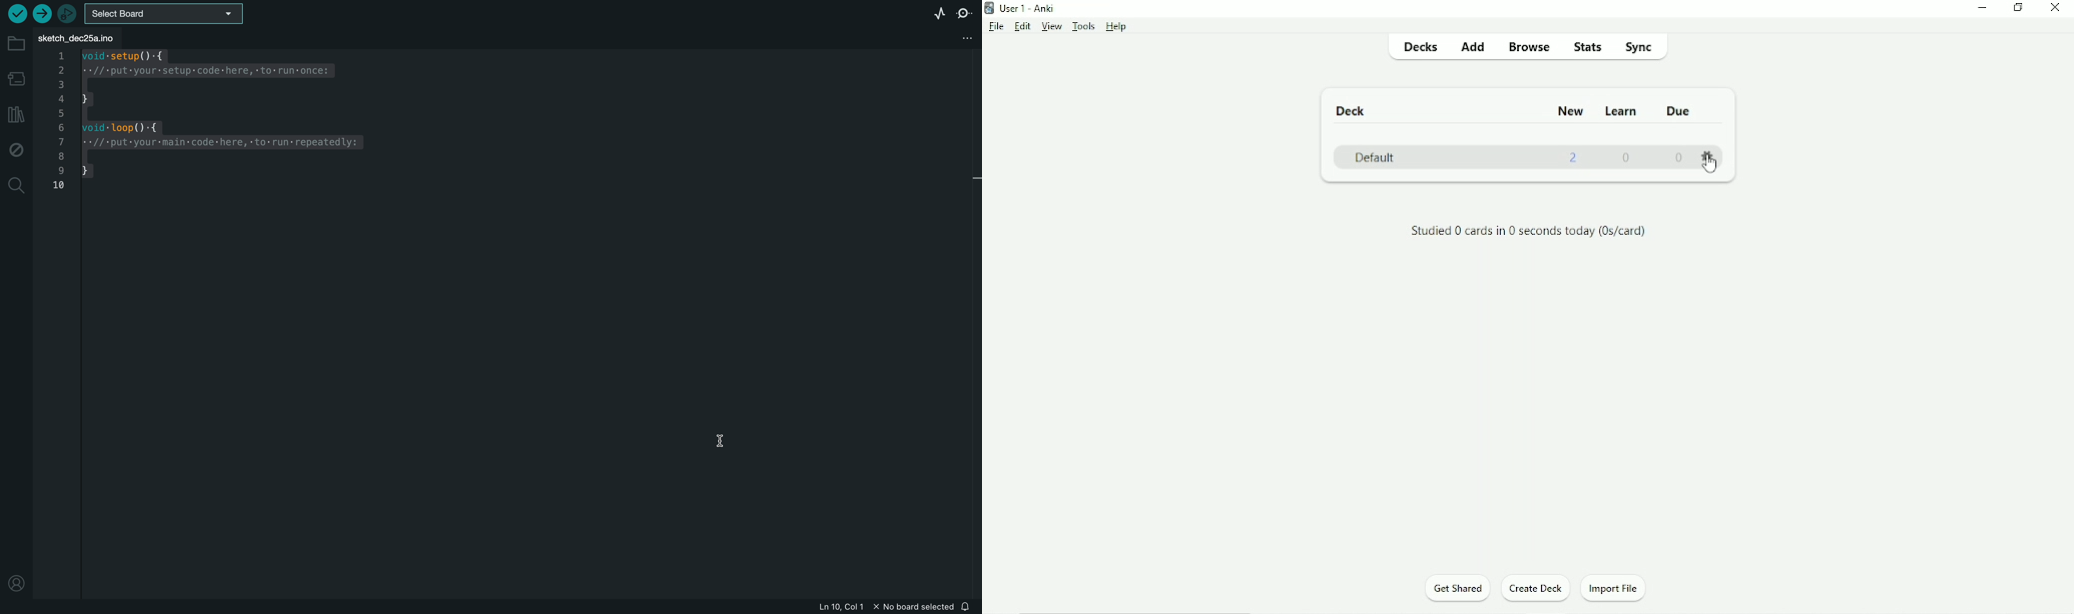 This screenshot has width=2100, height=616. Describe the element at coordinates (1456, 589) in the screenshot. I see `Get Shared` at that location.